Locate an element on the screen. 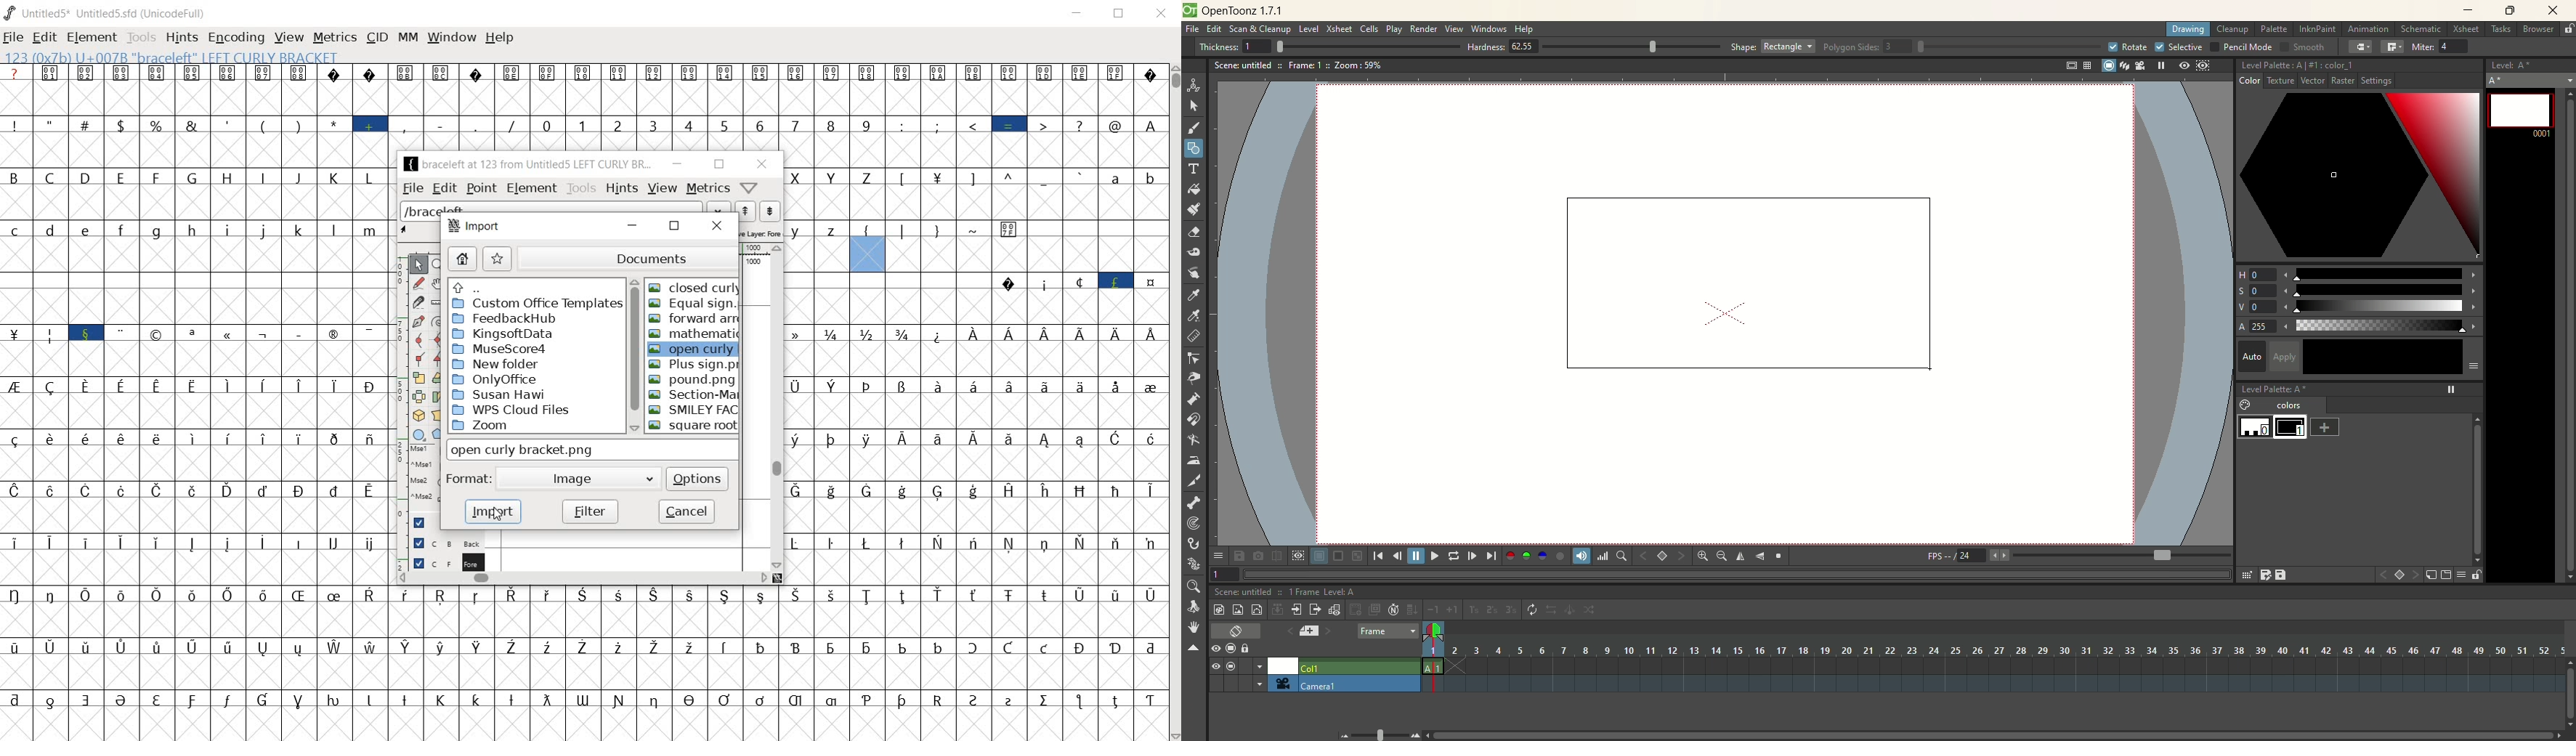  preview visibility is located at coordinates (1215, 649).